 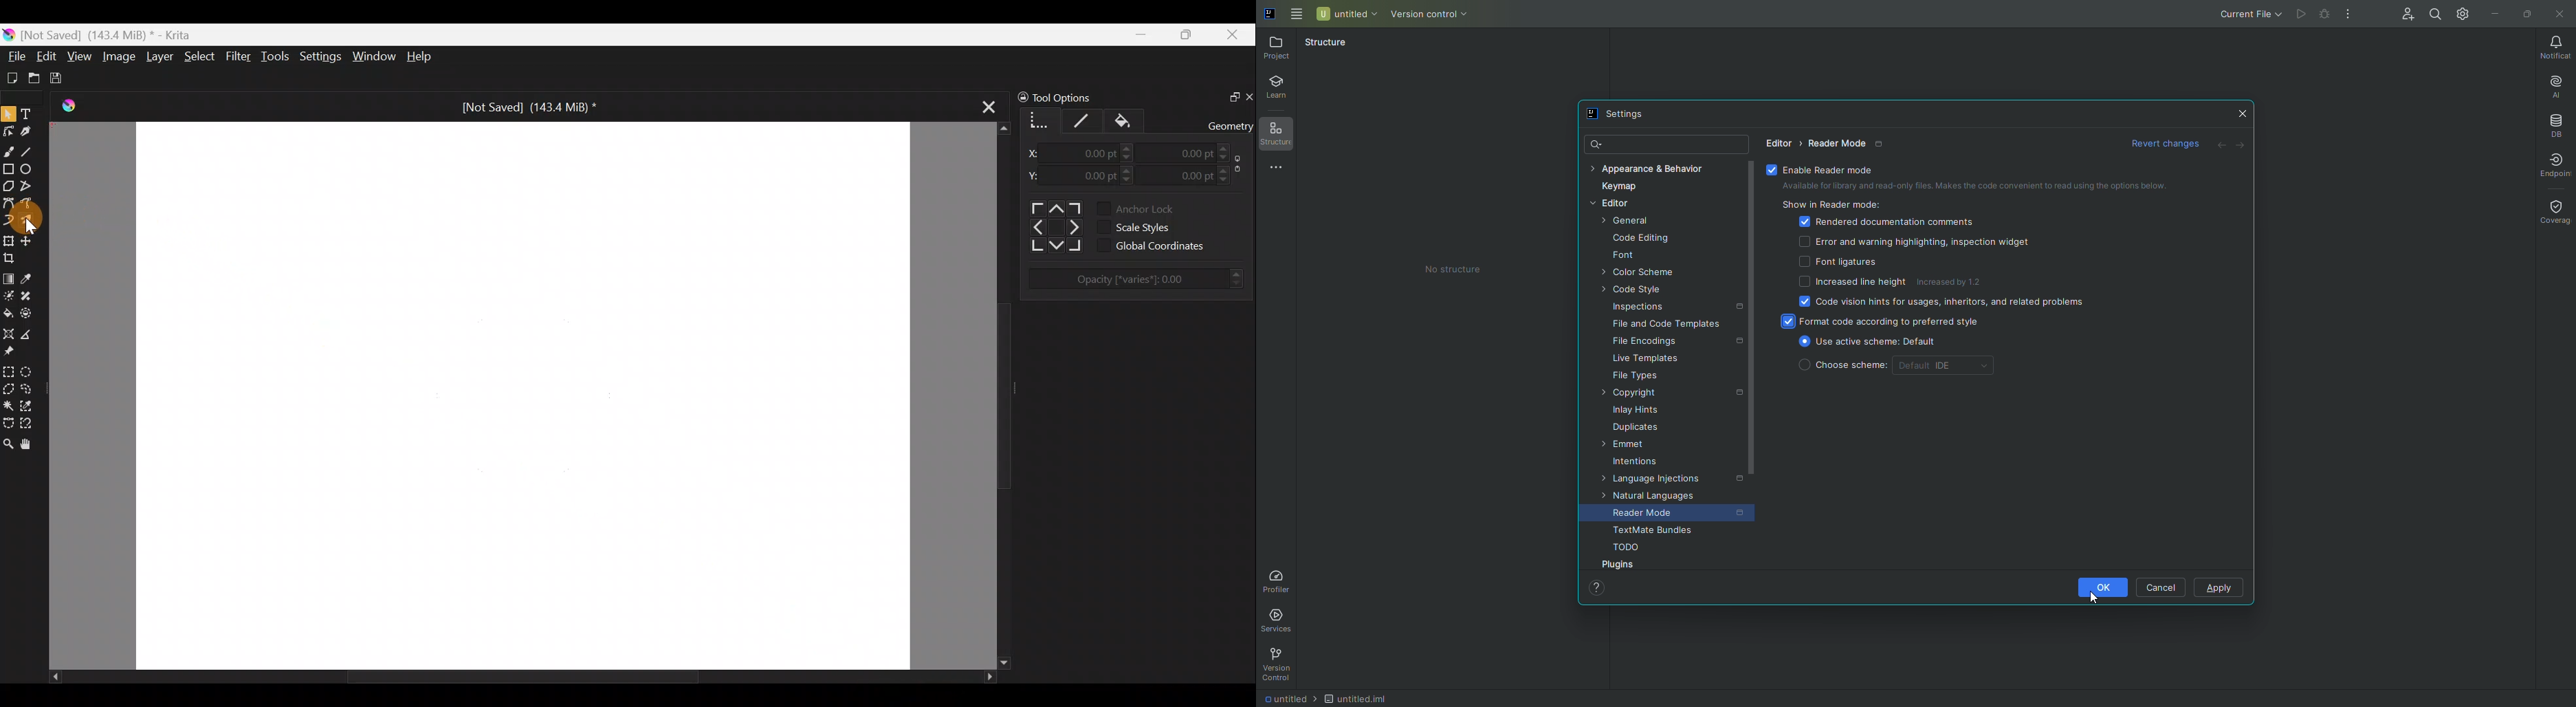 What do you see at coordinates (1887, 223) in the screenshot?
I see `Rendered documentation comments` at bounding box center [1887, 223].